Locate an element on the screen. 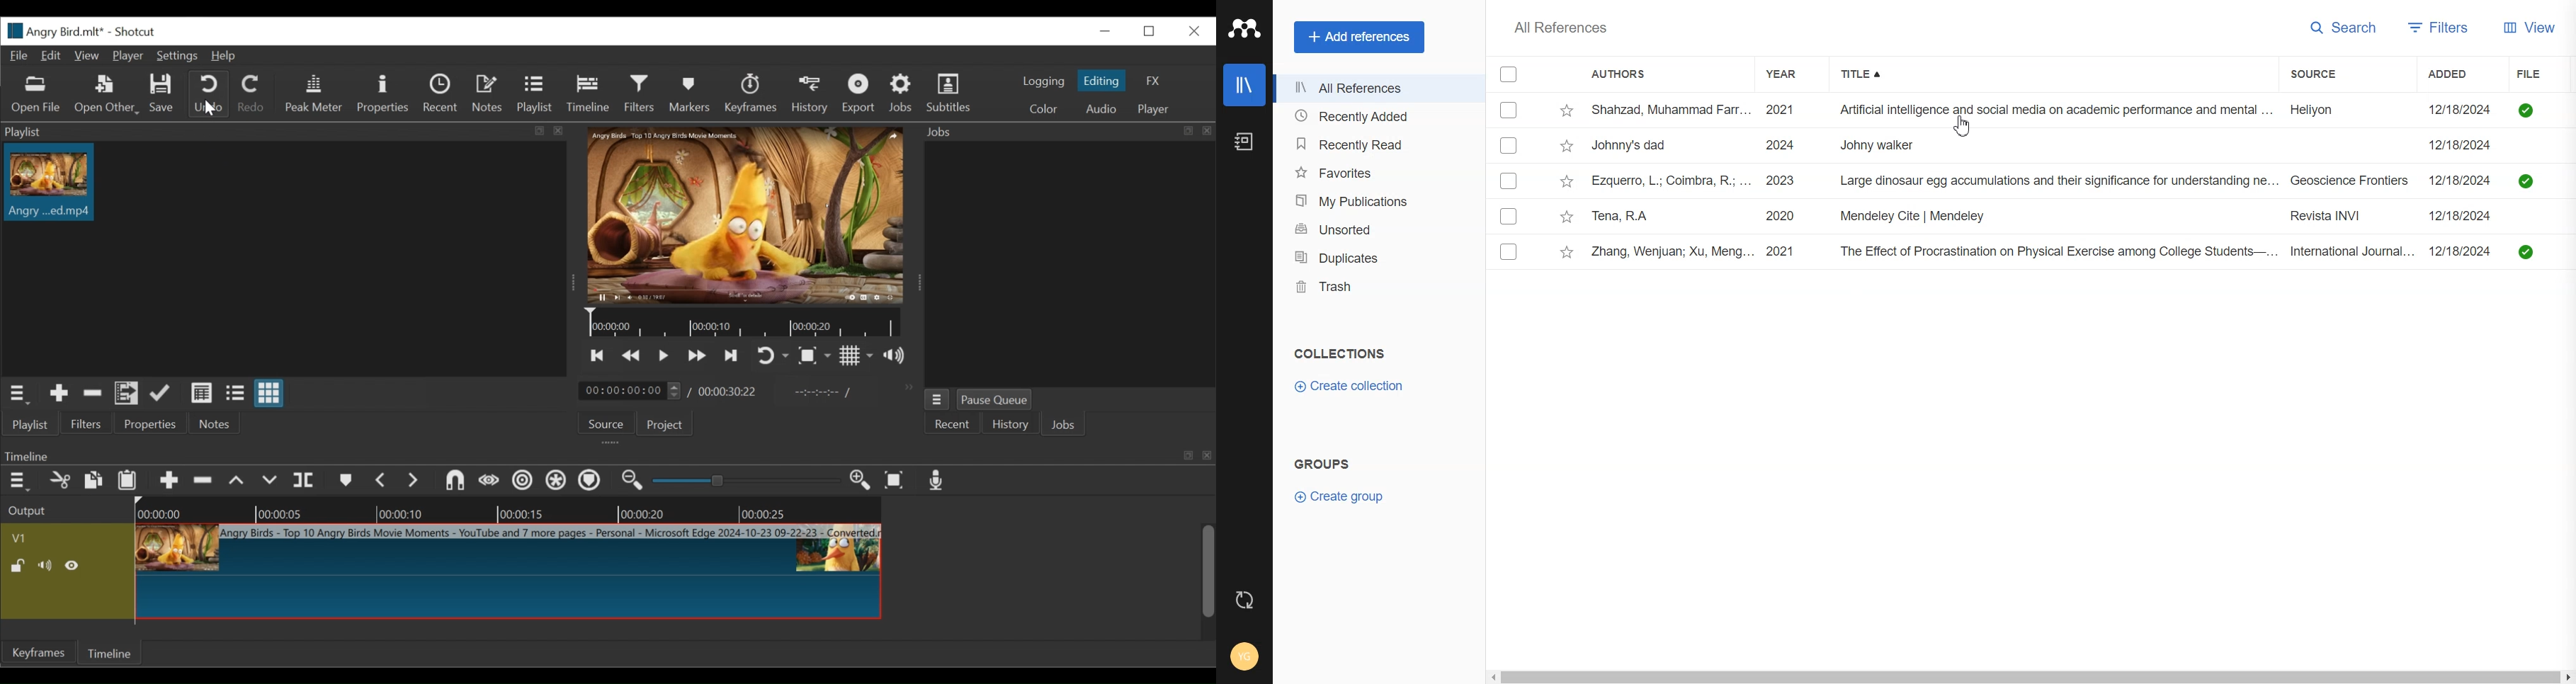 This screenshot has width=2576, height=700. Subtitles is located at coordinates (951, 91).